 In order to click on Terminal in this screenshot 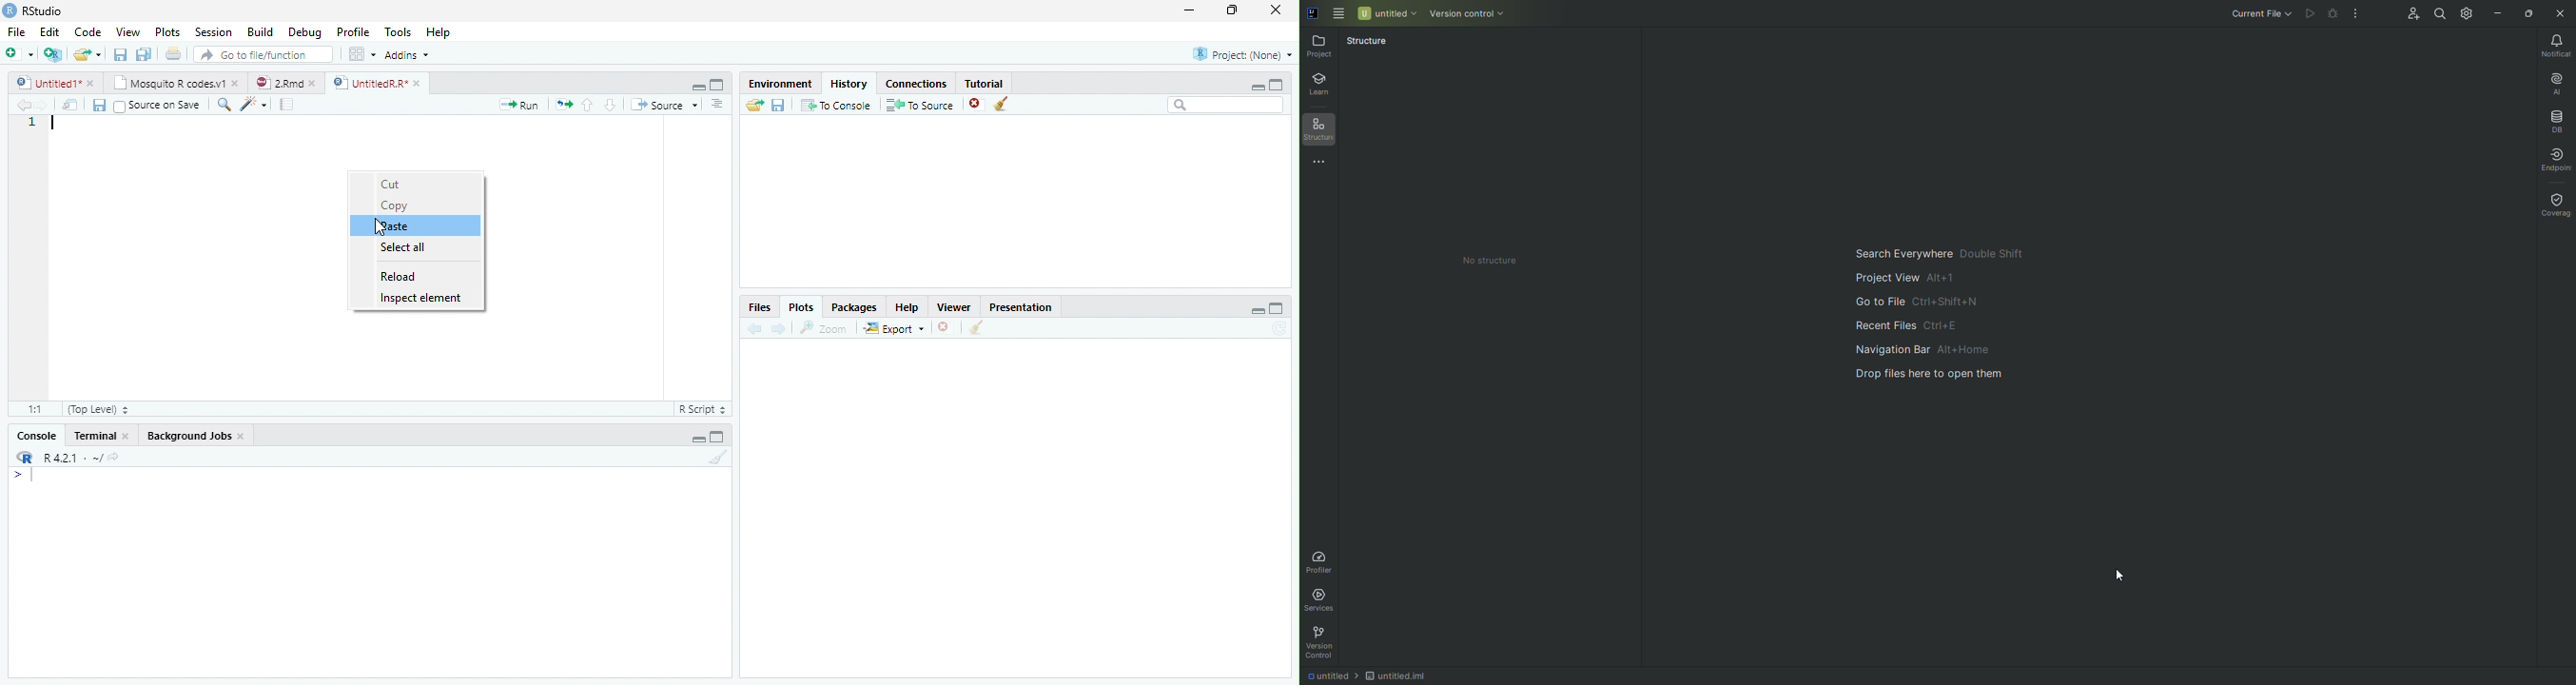, I will do `click(94, 436)`.